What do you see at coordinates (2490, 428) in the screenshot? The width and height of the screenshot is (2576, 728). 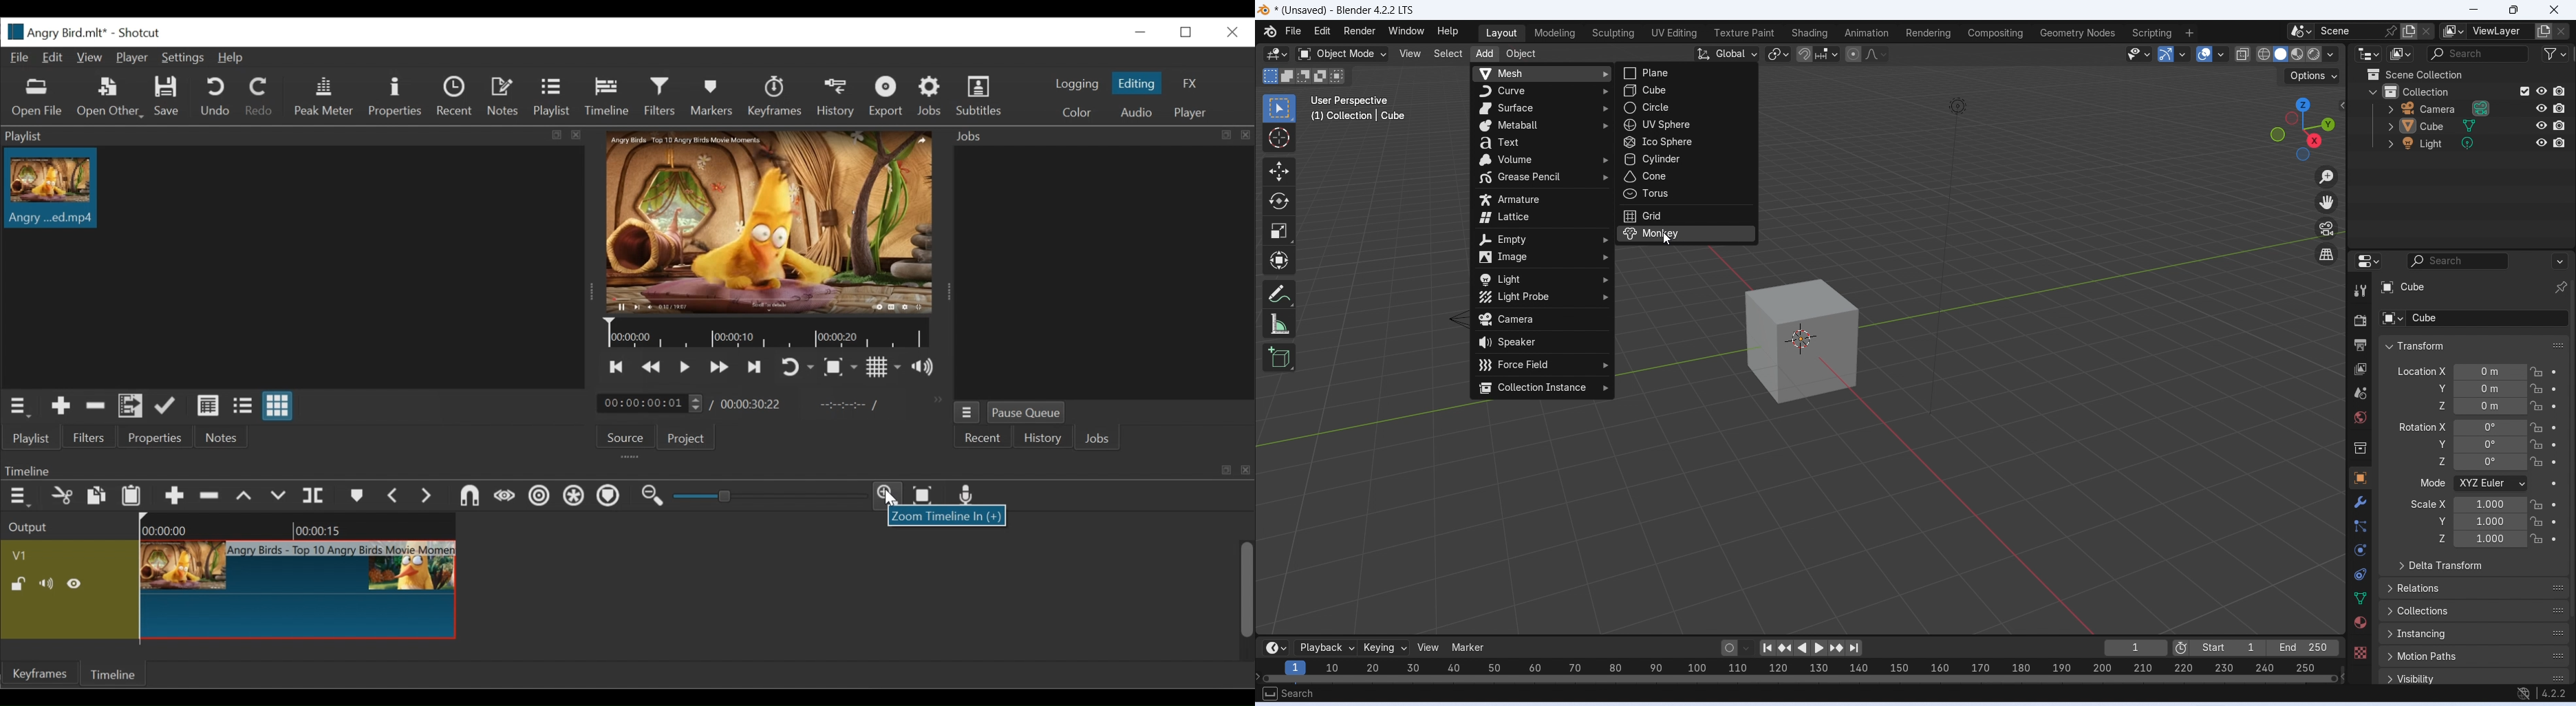 I see `euler rotation` at bounding box center [2490, 428].